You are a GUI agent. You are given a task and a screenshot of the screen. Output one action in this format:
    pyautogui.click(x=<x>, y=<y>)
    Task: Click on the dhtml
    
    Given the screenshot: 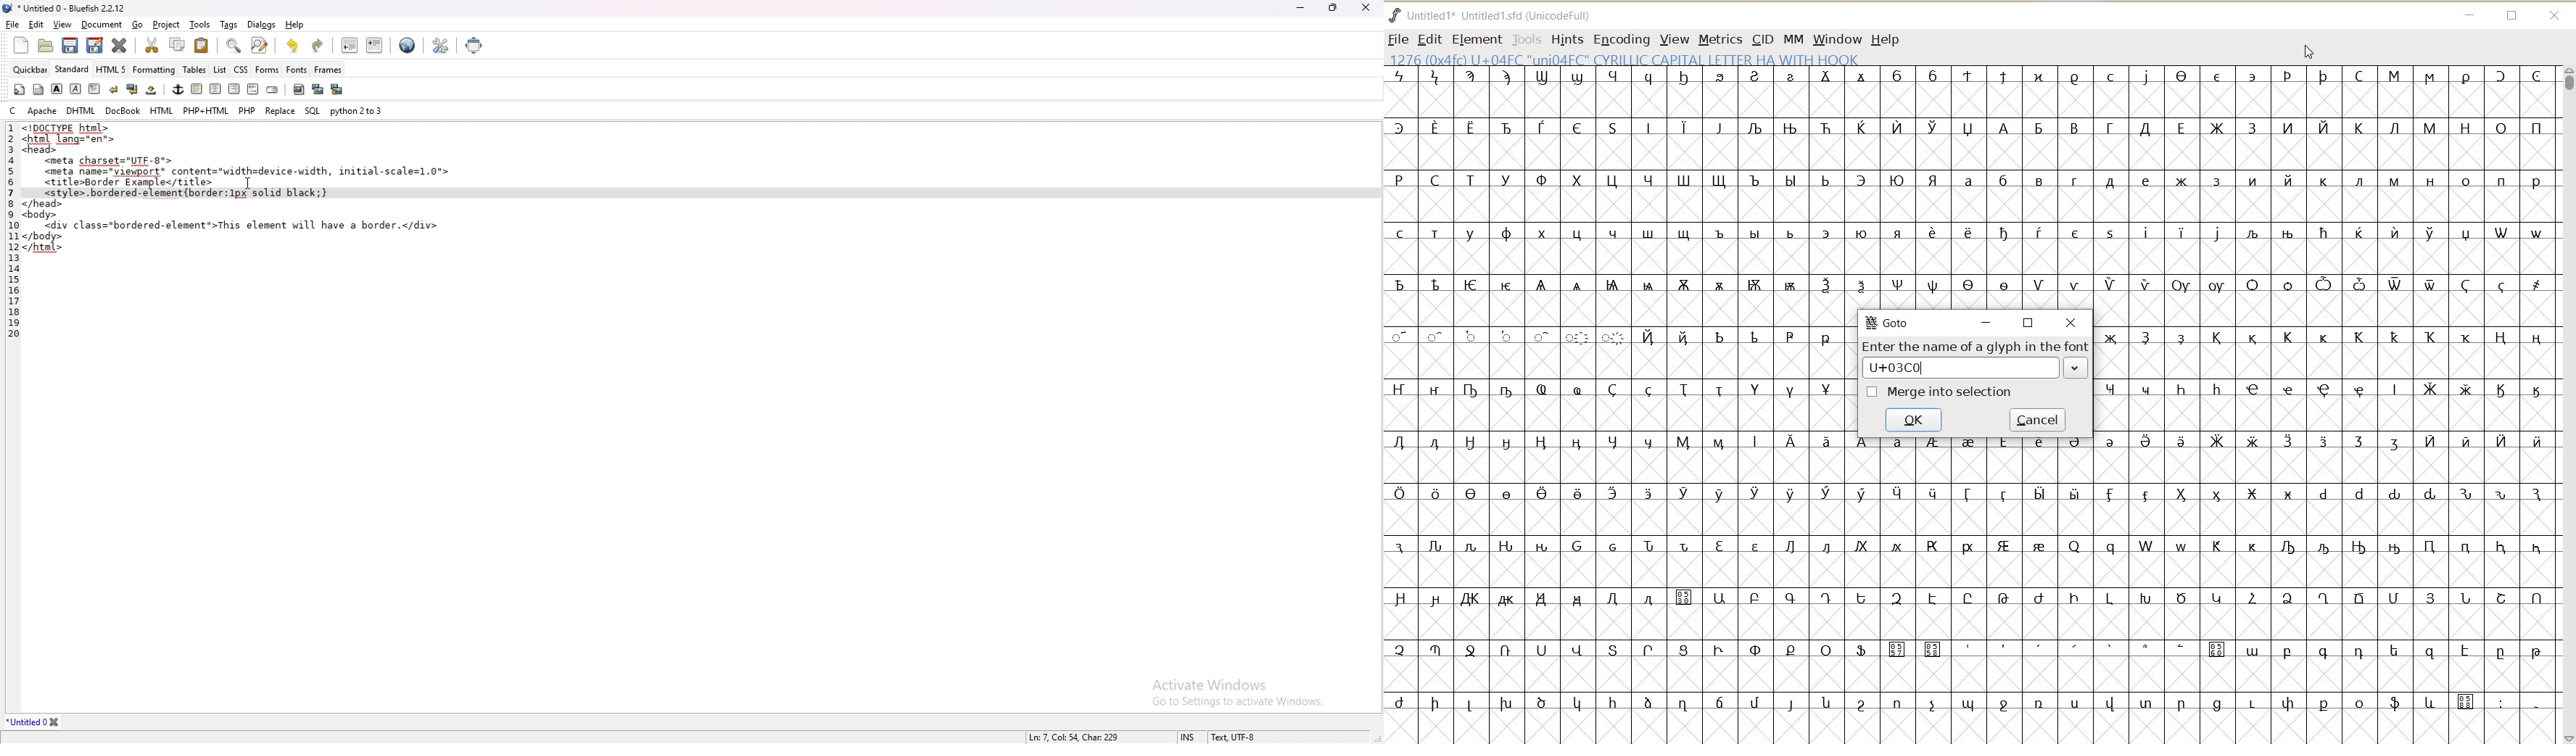 What is the action you would take?
    pyautogui.click(x=82, y=110)
    